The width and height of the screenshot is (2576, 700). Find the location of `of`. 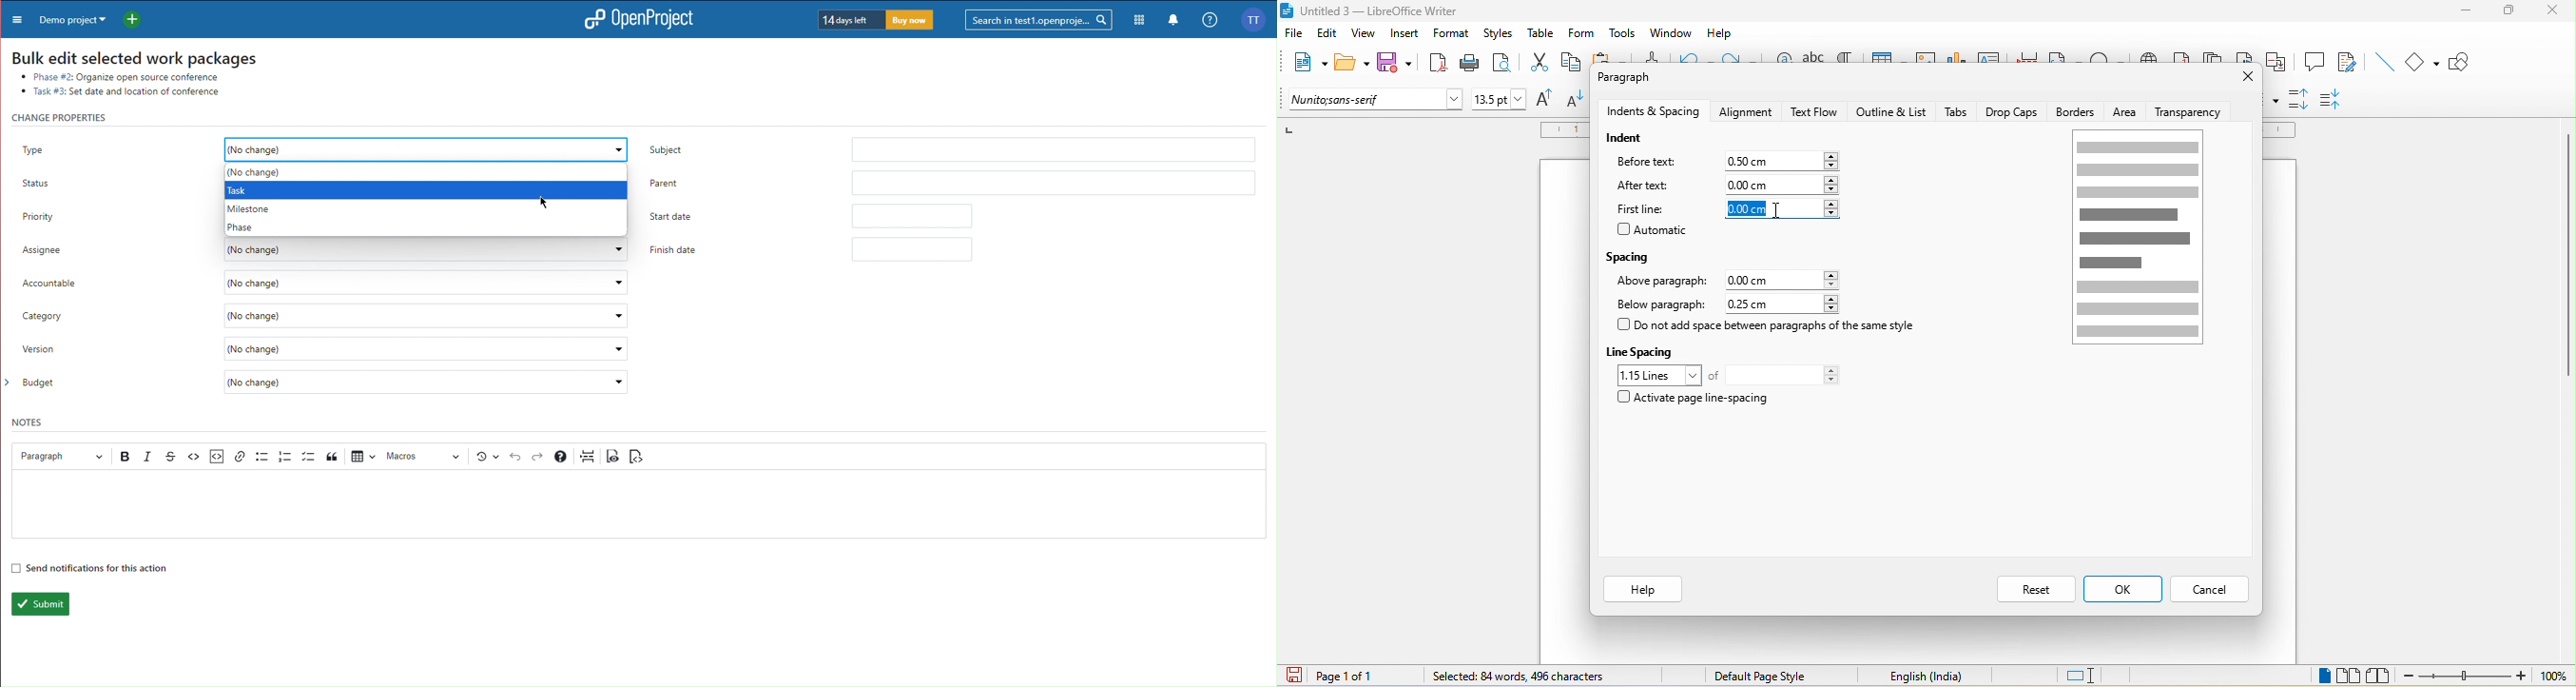

of is located at coordinates (1714, 375).